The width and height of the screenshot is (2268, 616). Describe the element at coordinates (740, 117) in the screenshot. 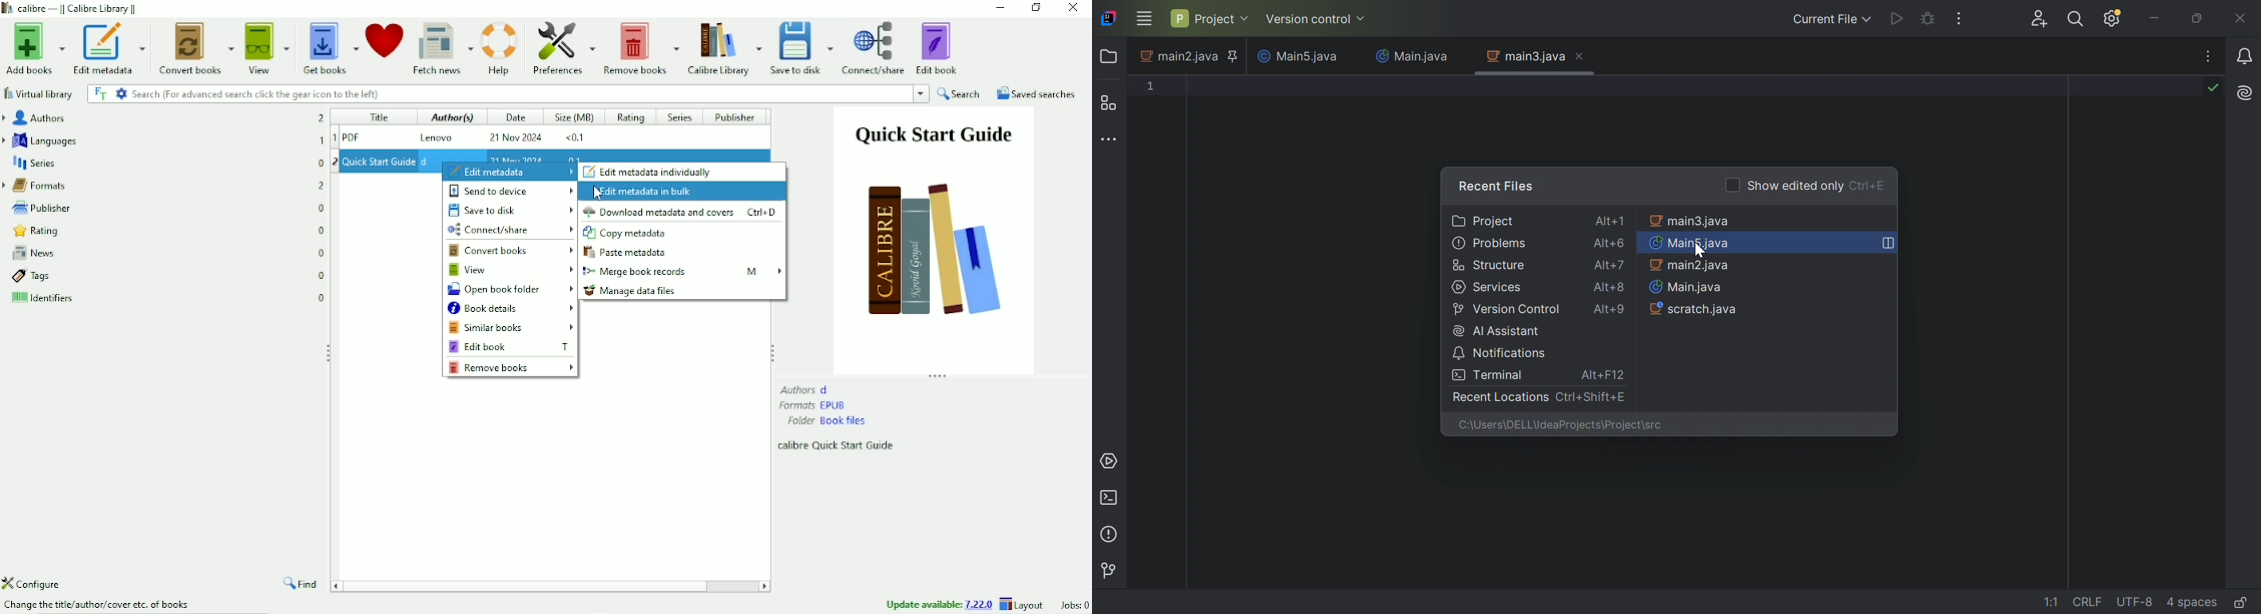

I see `Publisher` at that location.